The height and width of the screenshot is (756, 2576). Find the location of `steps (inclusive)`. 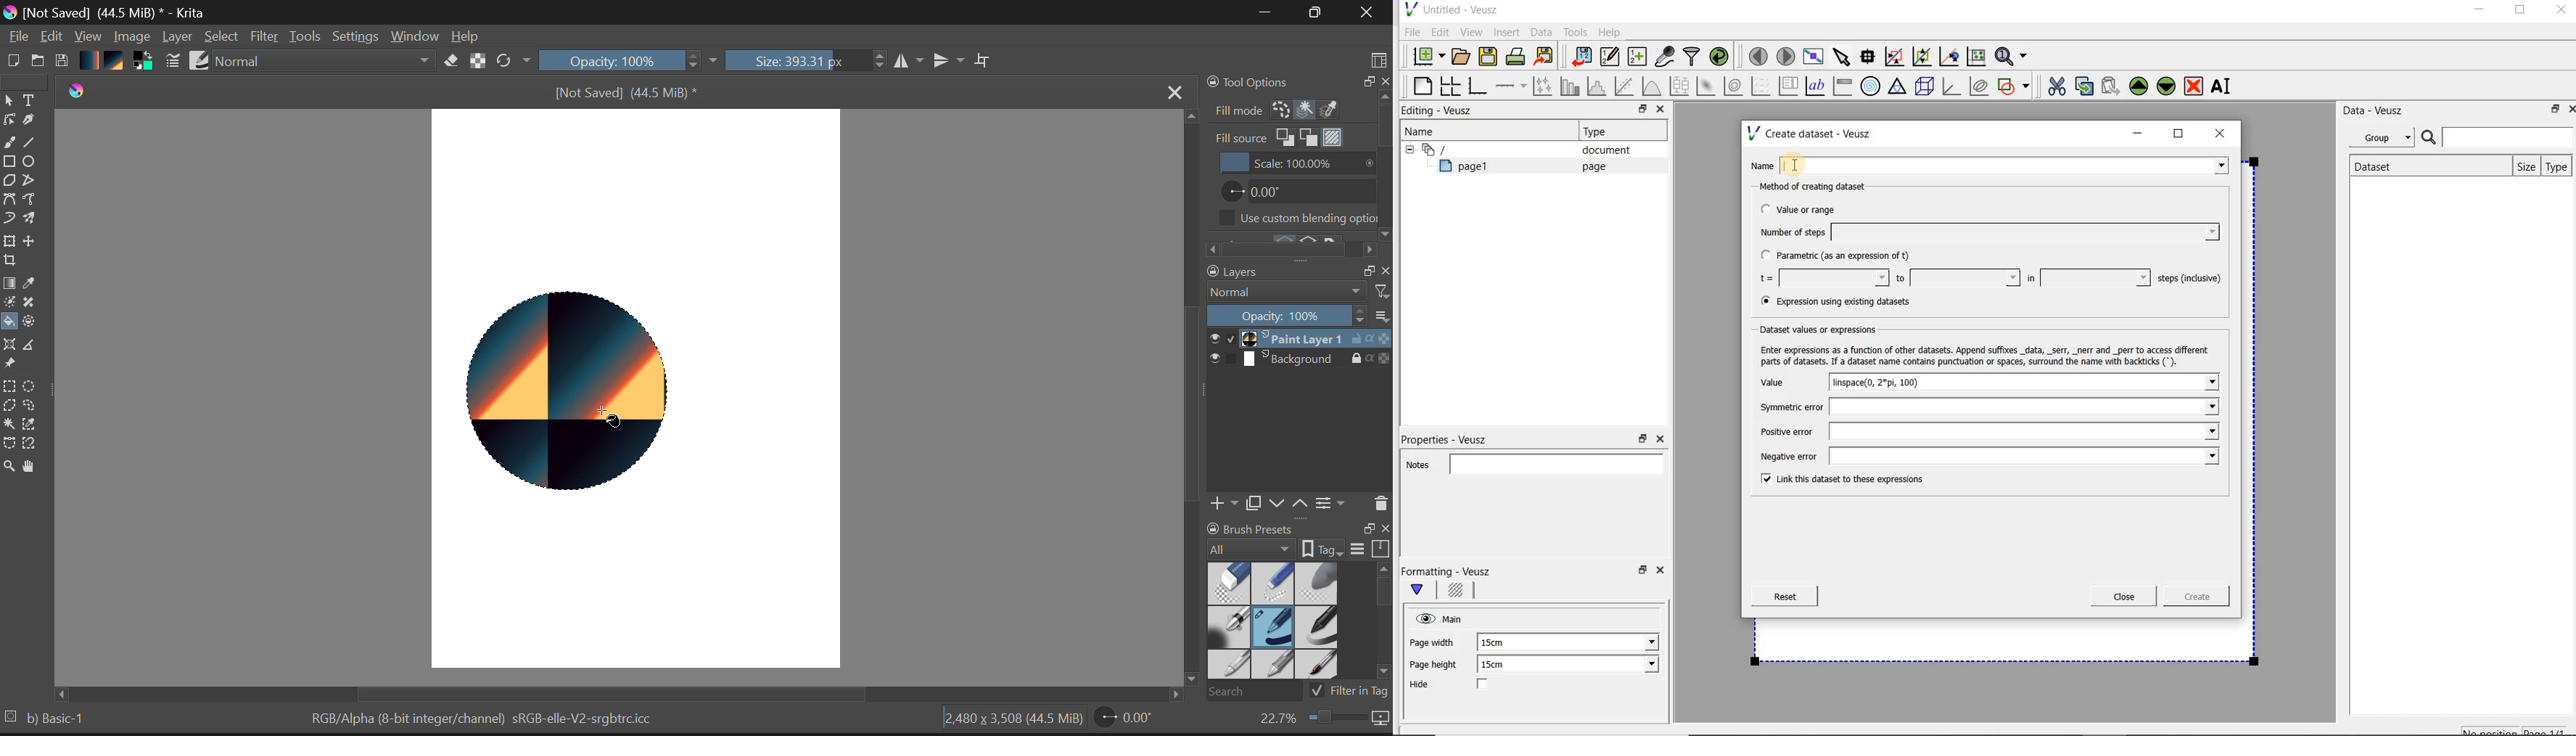

steps (inclusive) is located at coordinates (2190, 279).